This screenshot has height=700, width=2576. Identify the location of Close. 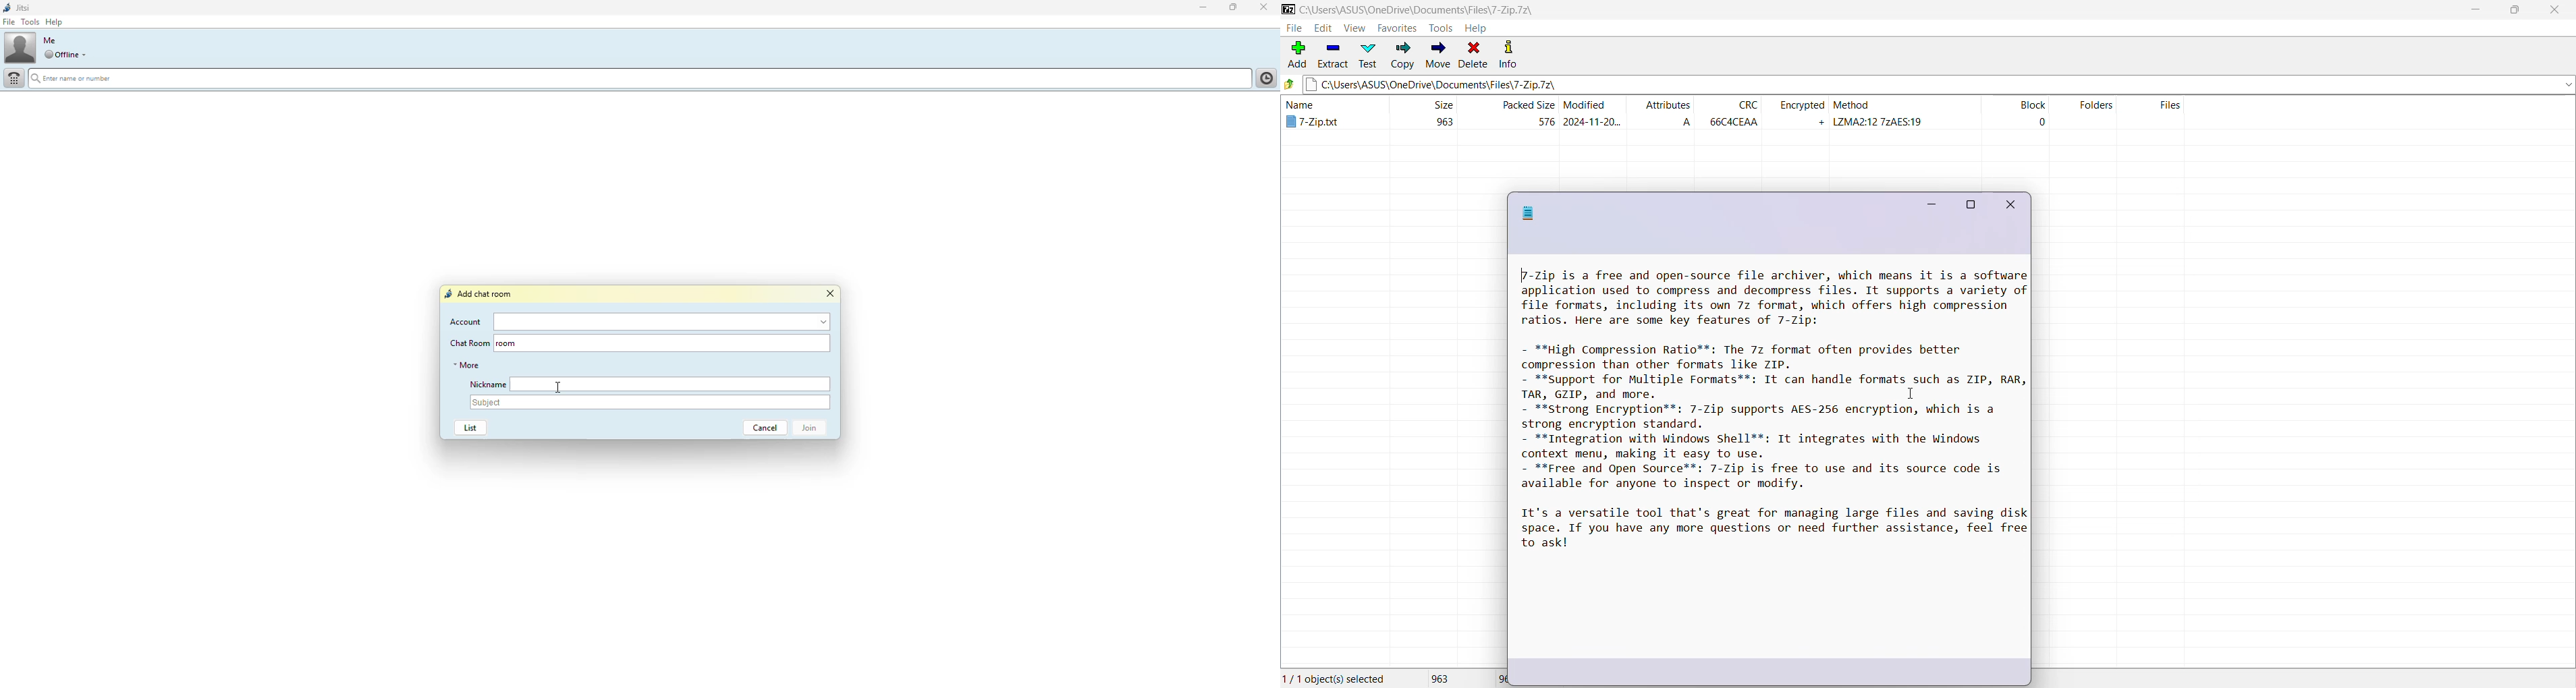
(2012, 206).